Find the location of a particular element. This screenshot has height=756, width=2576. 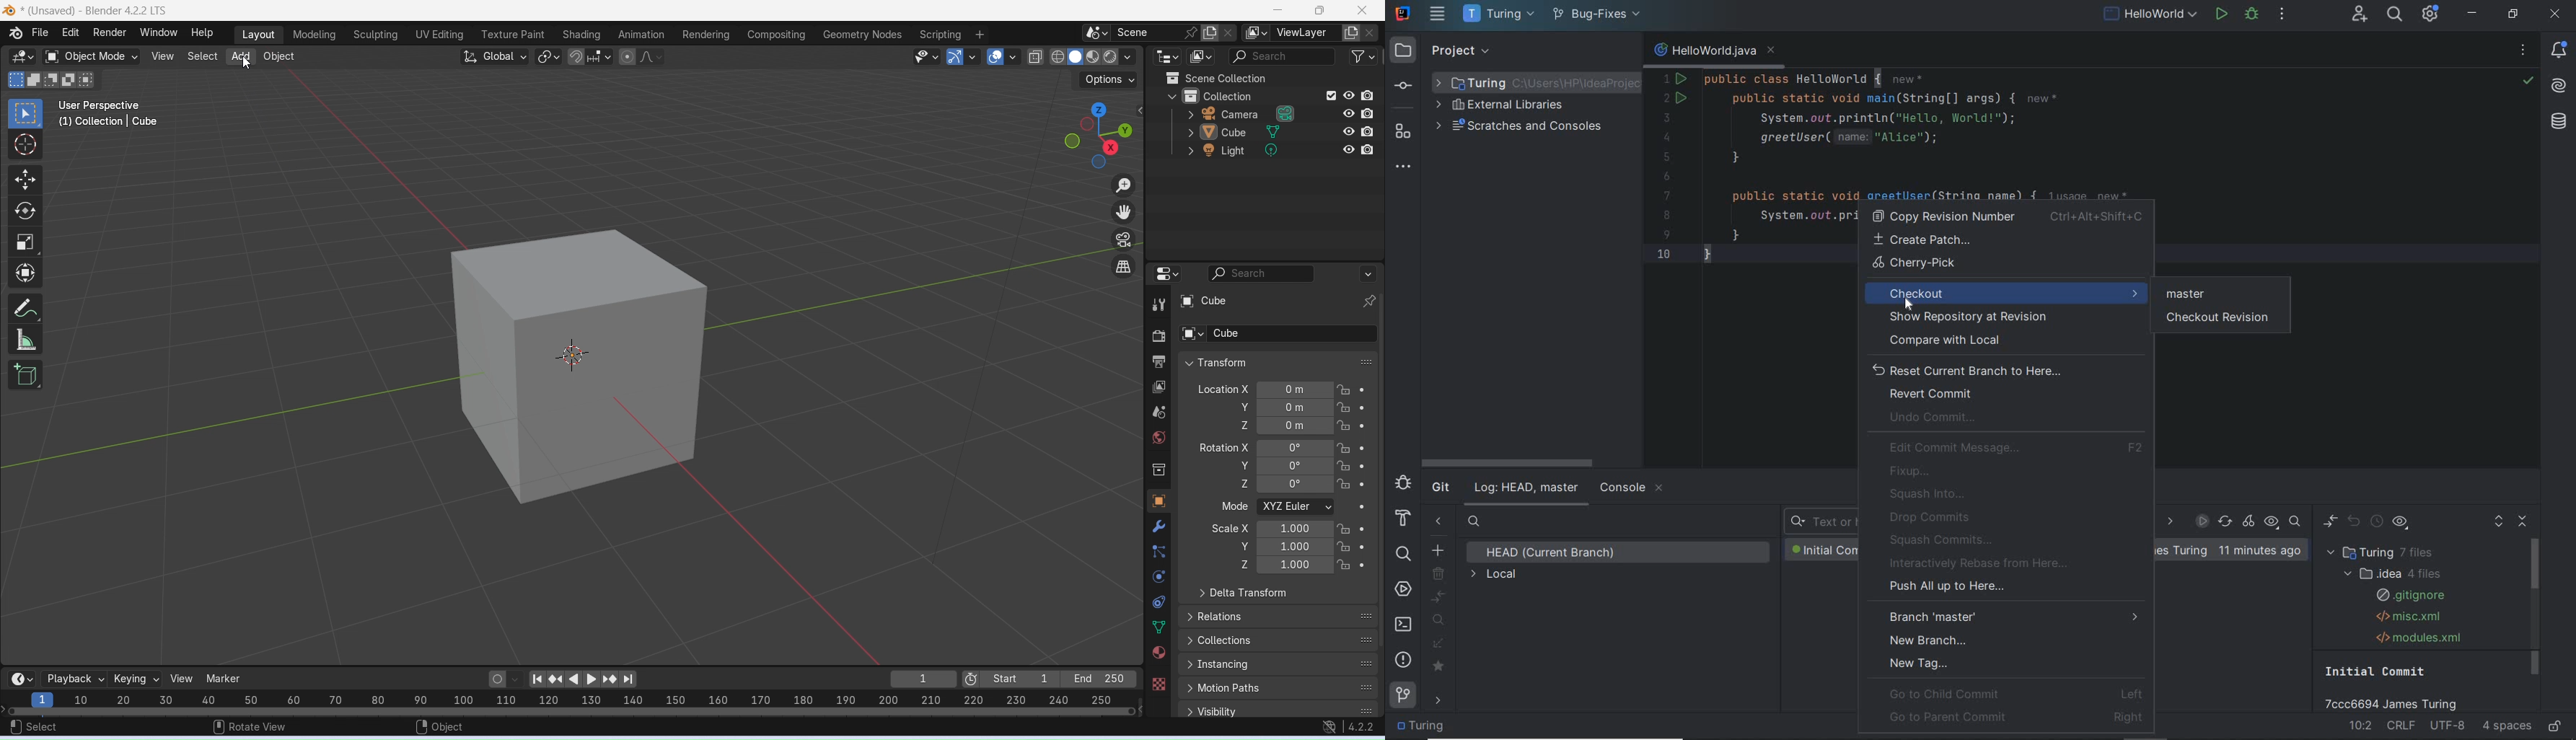

Search is located at coordinates (1278, 56).